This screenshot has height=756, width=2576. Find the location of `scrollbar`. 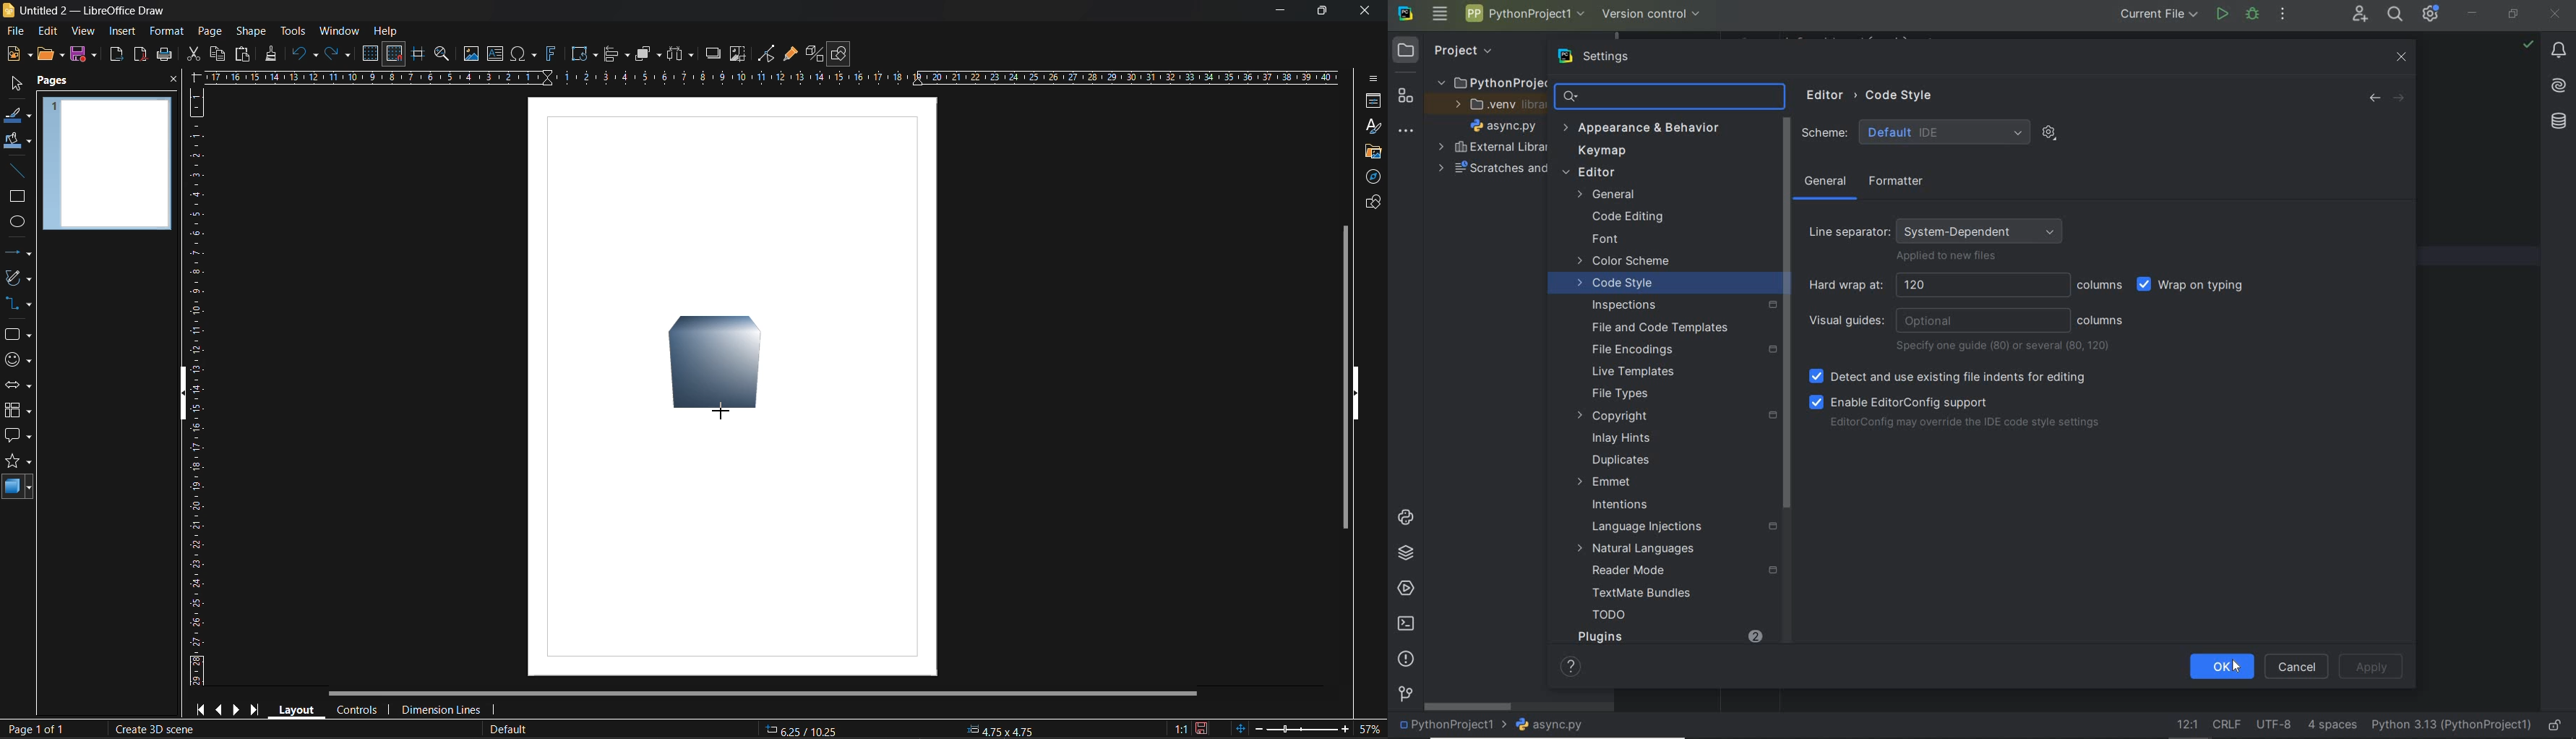

scrollbar is located at coordinates (1469, 707).